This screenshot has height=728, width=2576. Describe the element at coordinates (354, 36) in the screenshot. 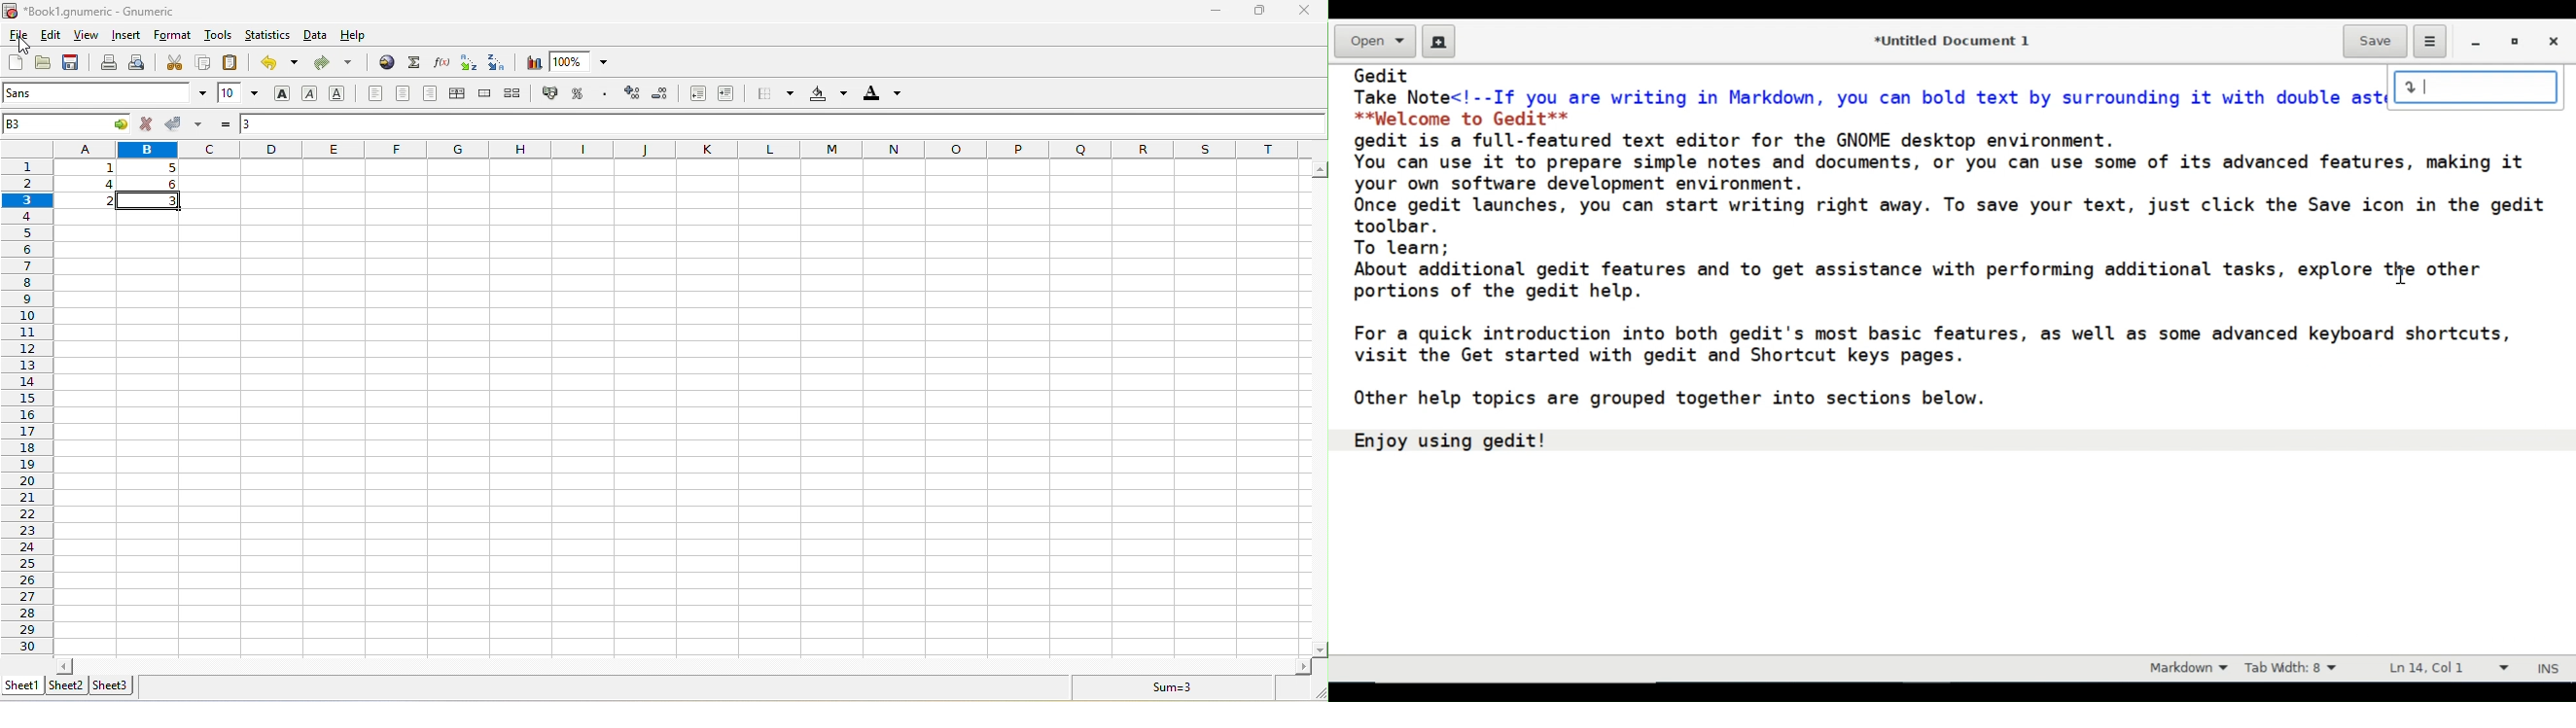

I see `help` at that location.